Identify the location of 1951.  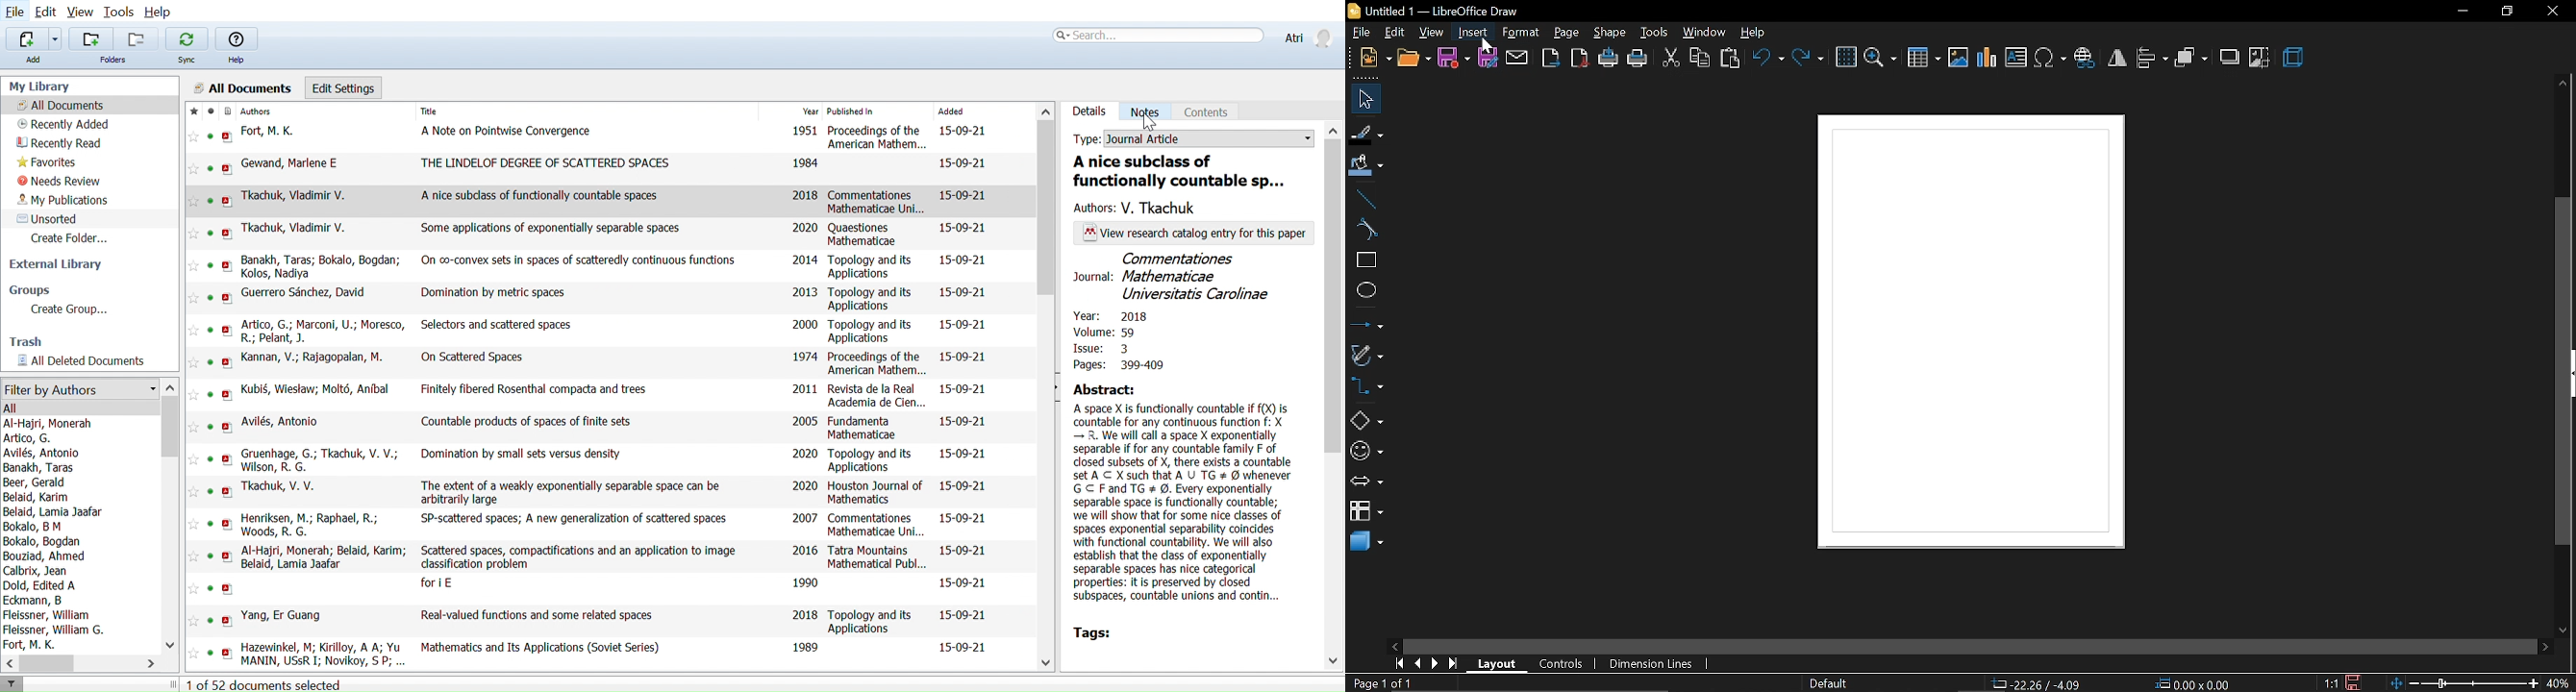
(806, 132).